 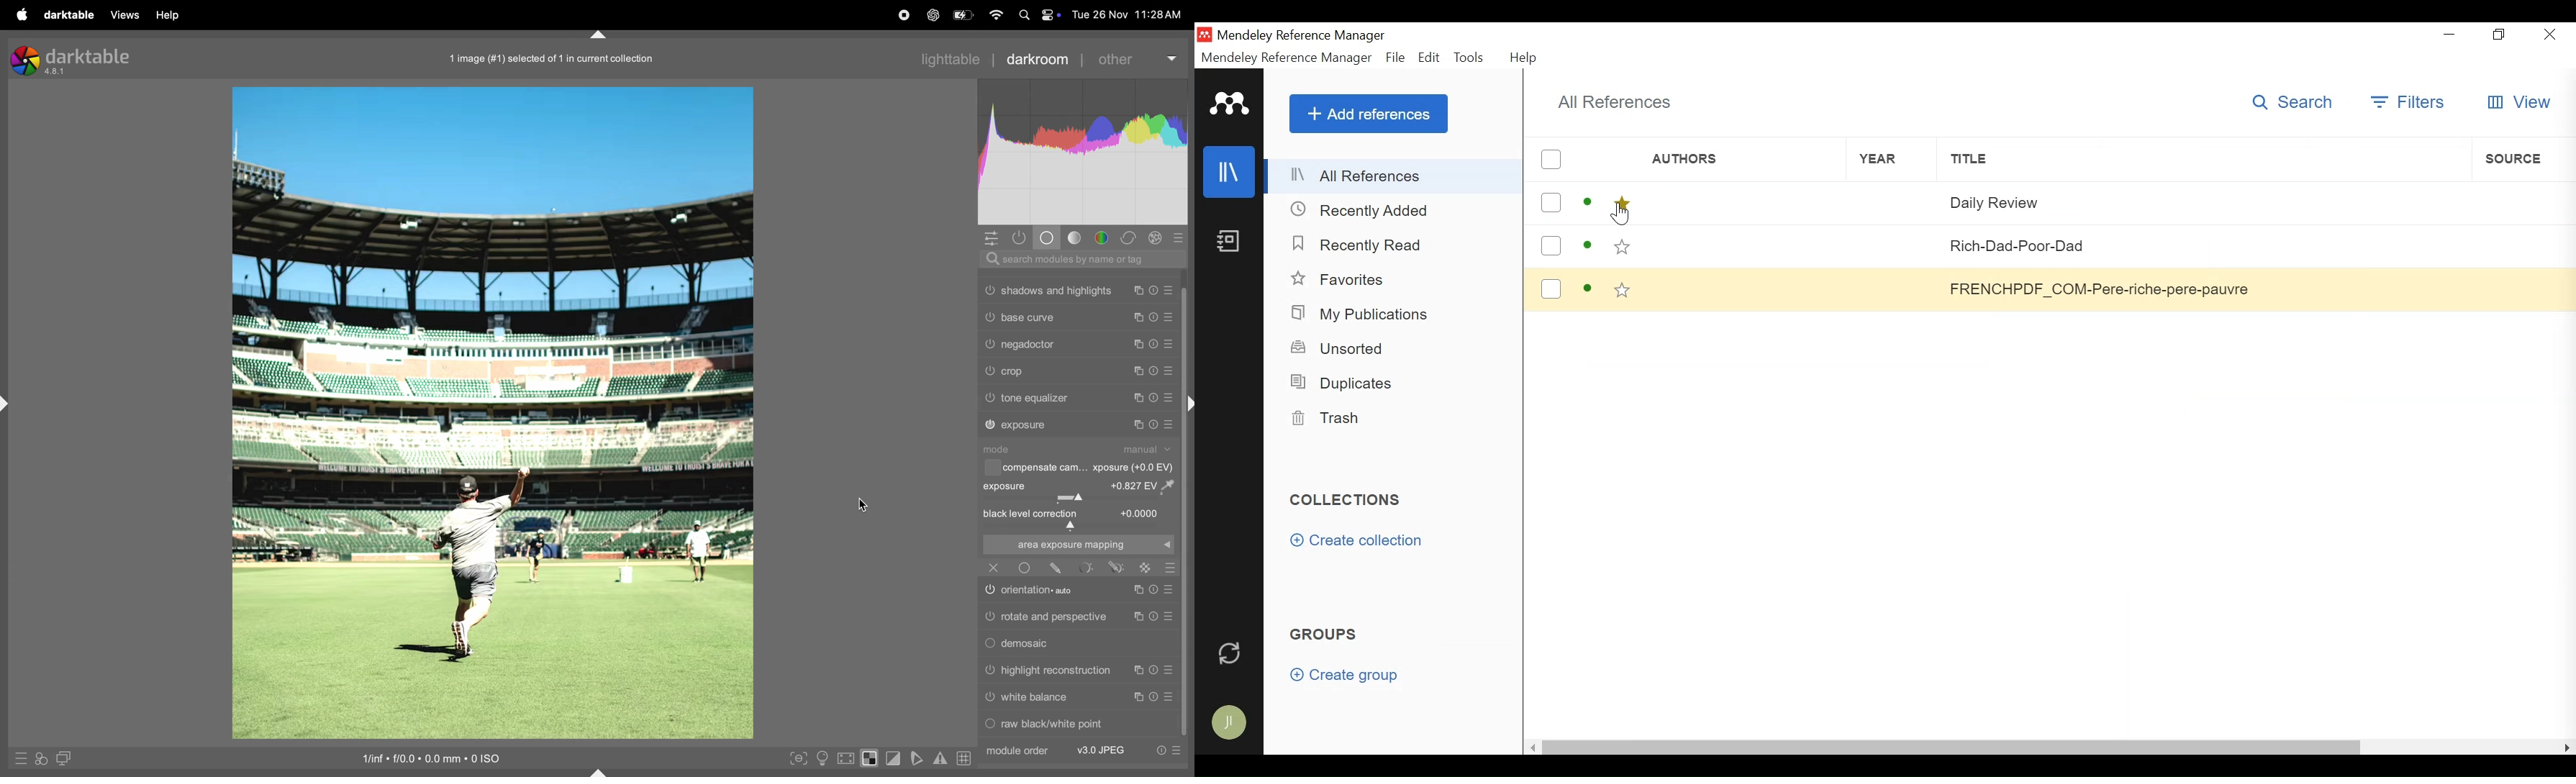 What do you see at coordinates (1153, 671) in the screenshot?
I see `reset Preset` at bounding box center [1153, 671].